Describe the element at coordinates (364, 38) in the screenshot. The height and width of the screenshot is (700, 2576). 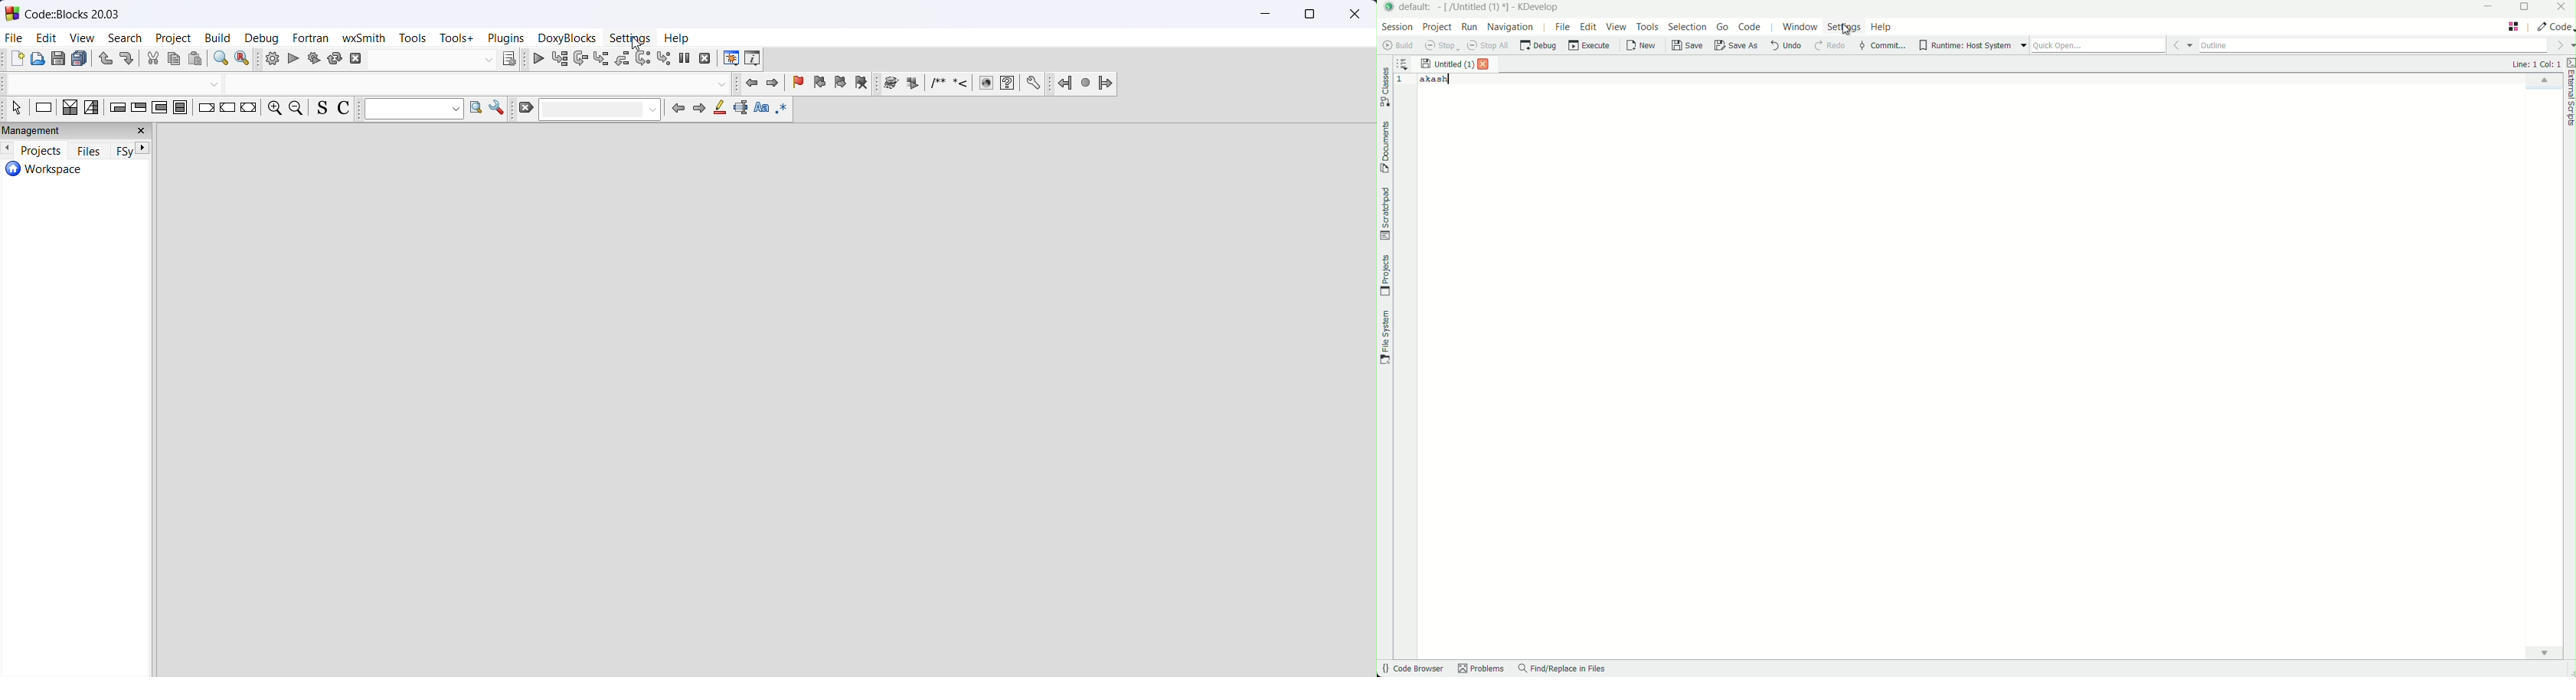
I see `wxSmith` at that location.